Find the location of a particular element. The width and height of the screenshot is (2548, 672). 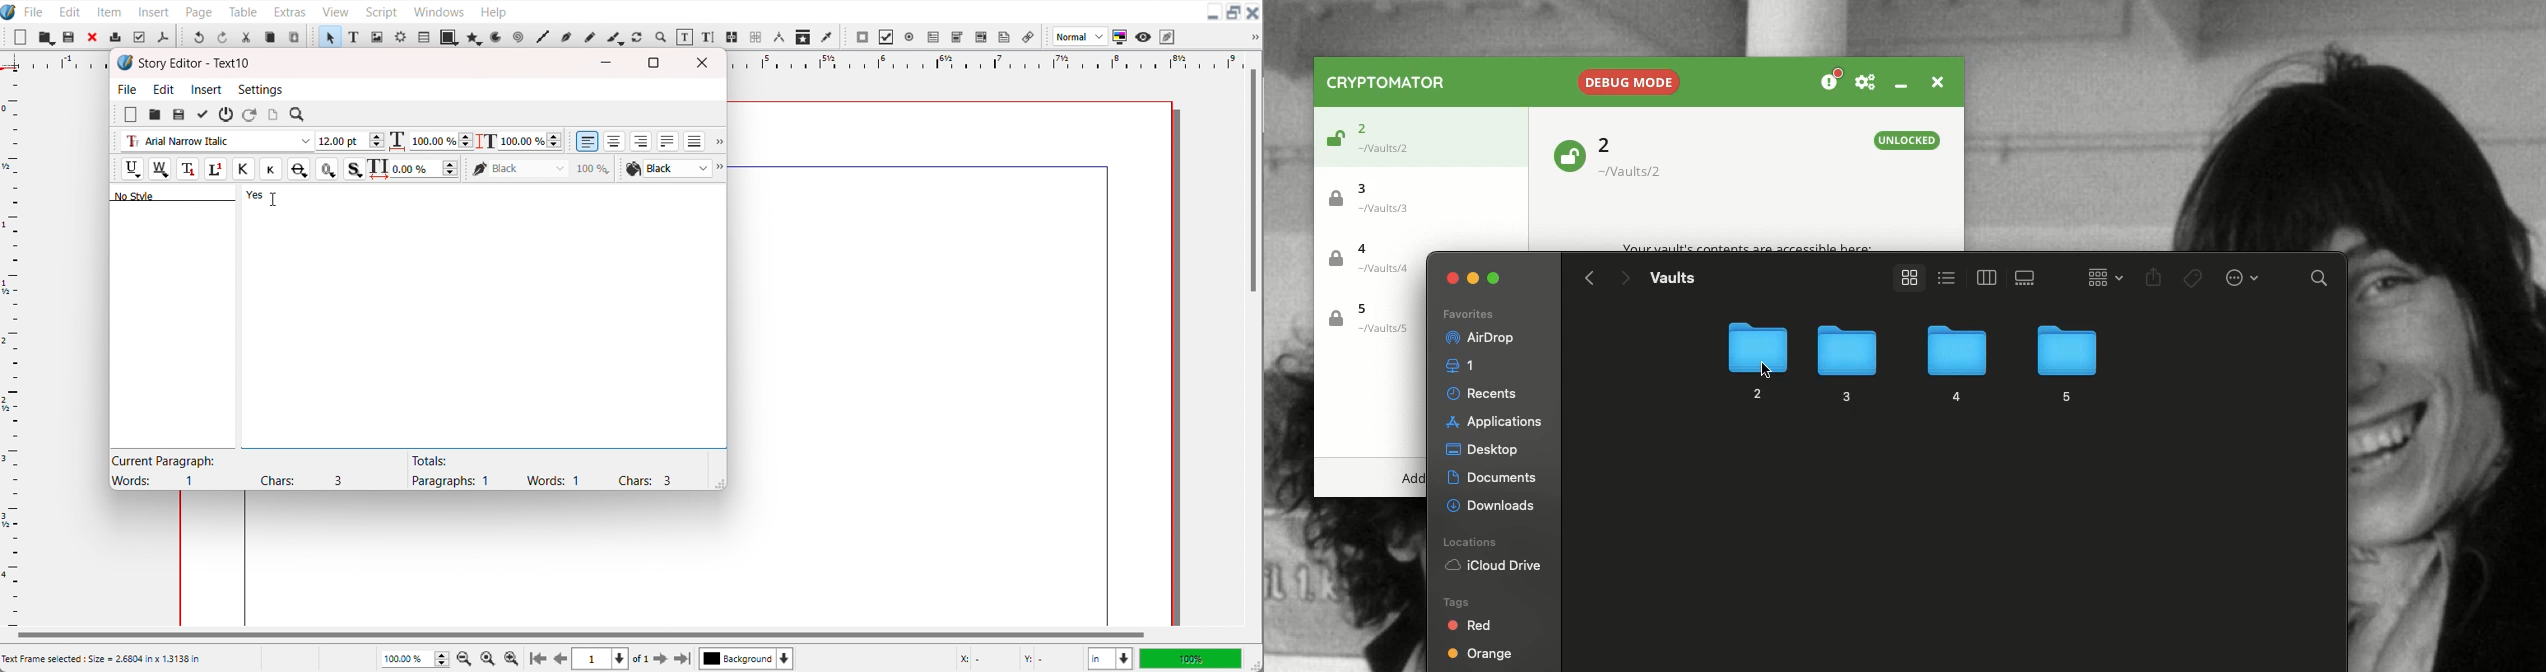

Superscript is located at coordinates (217, 170).